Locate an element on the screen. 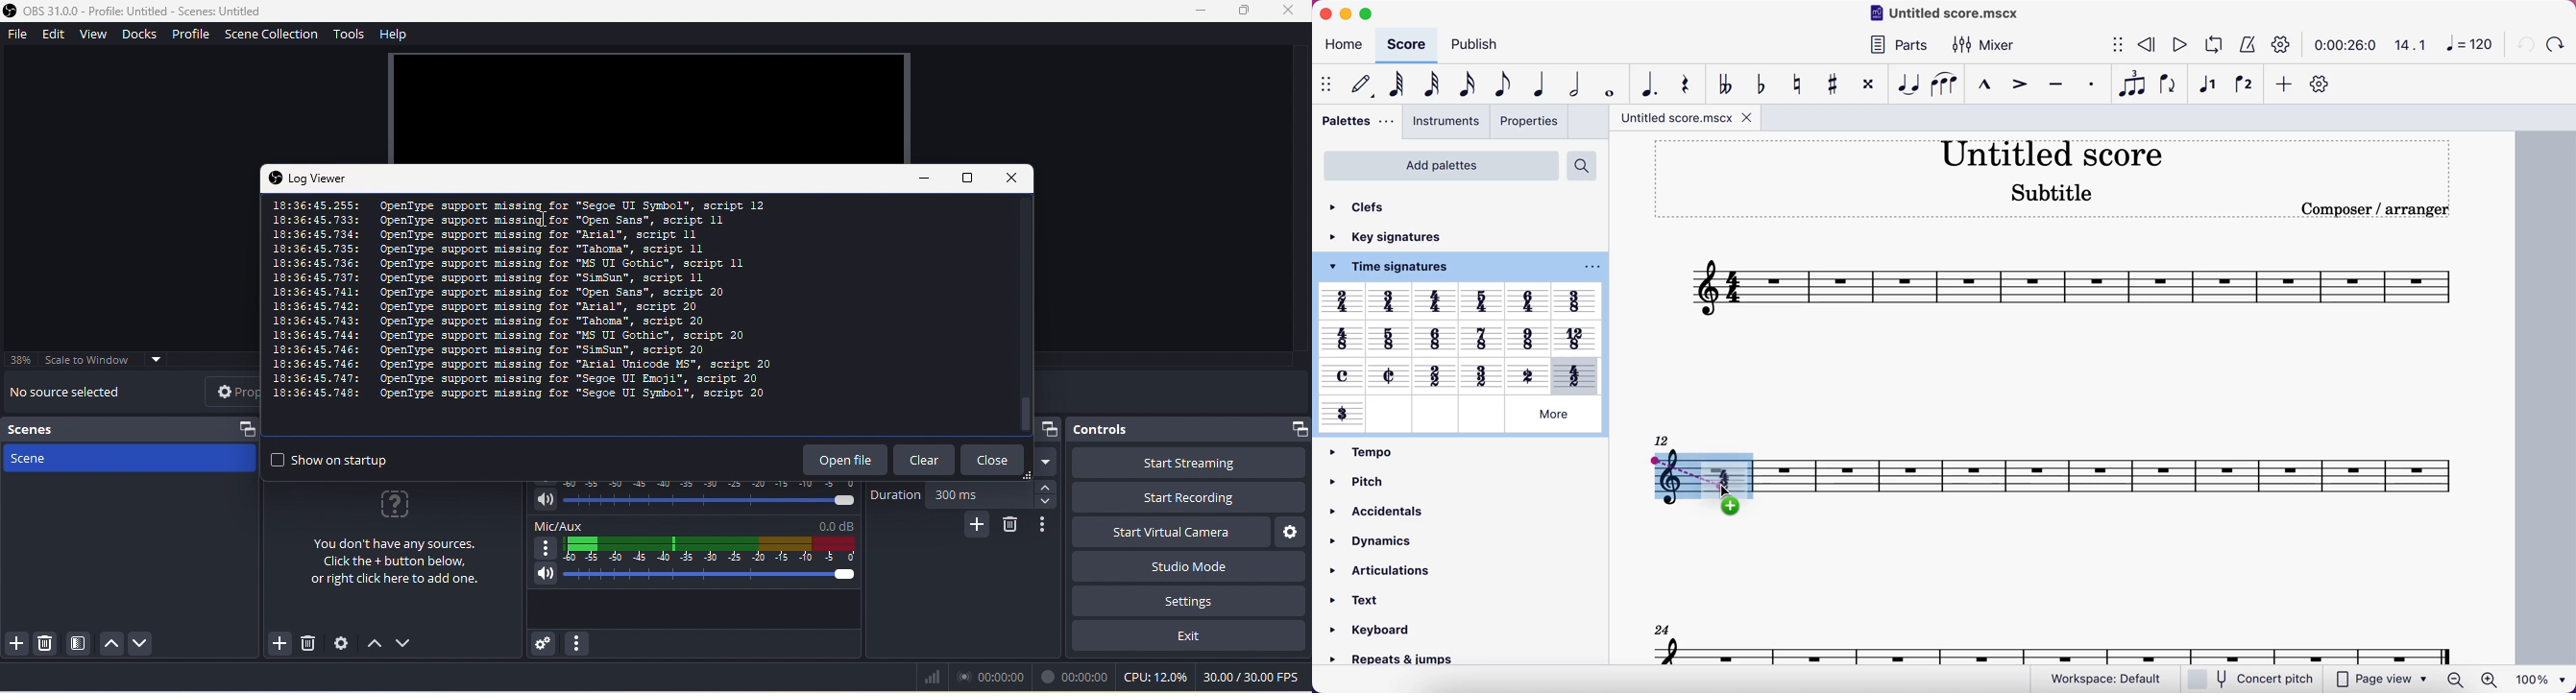  tools is located at coordinates (351, 36).